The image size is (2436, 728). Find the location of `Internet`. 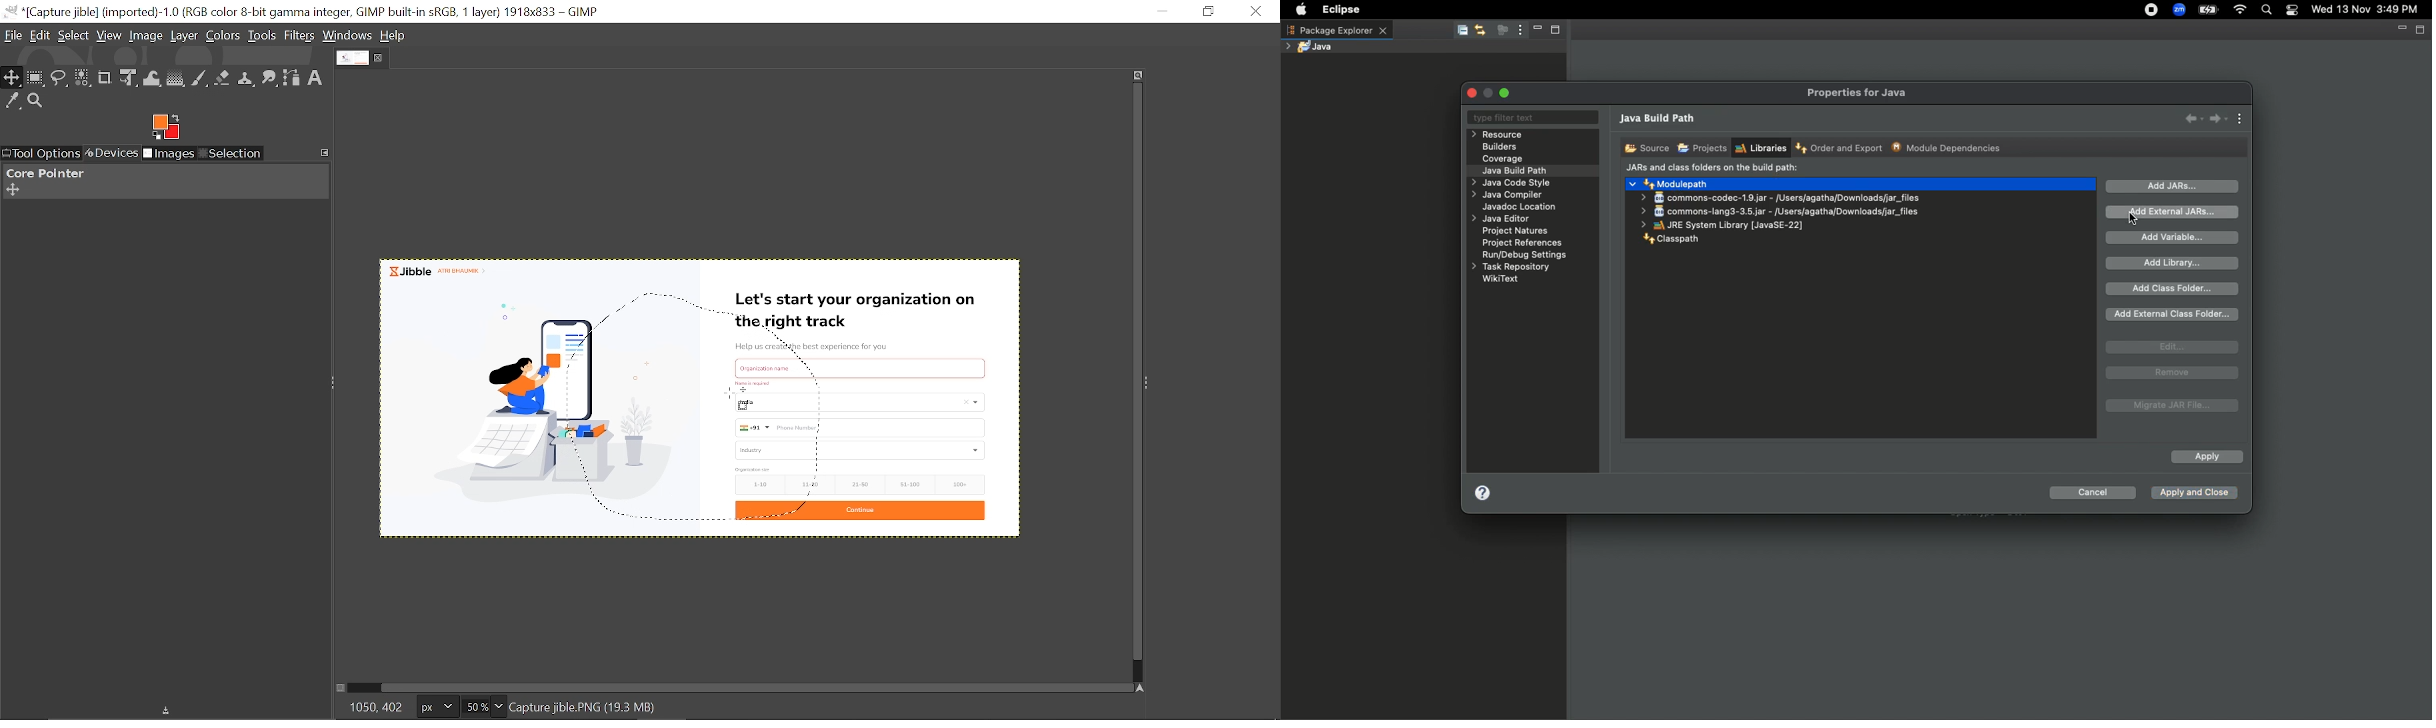

Internet is located at coordinates (2241, 10).